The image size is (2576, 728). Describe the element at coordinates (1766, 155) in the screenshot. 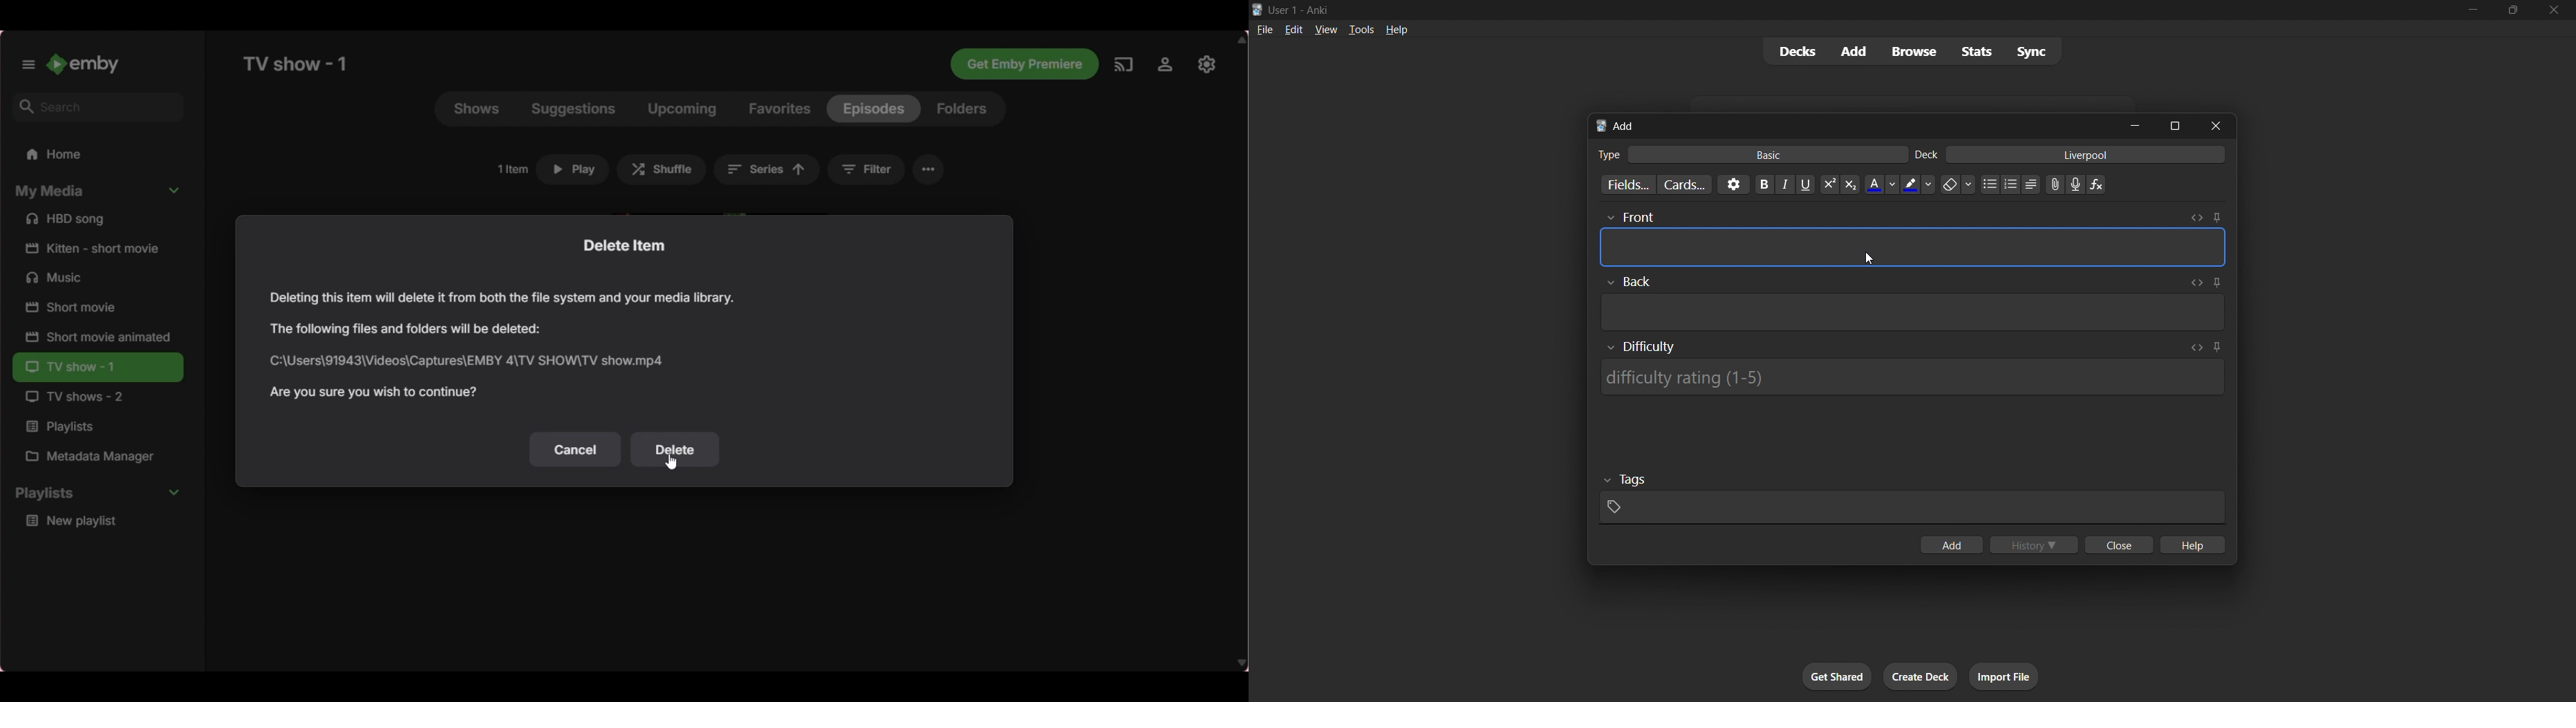

I see `basic card type` at that location.